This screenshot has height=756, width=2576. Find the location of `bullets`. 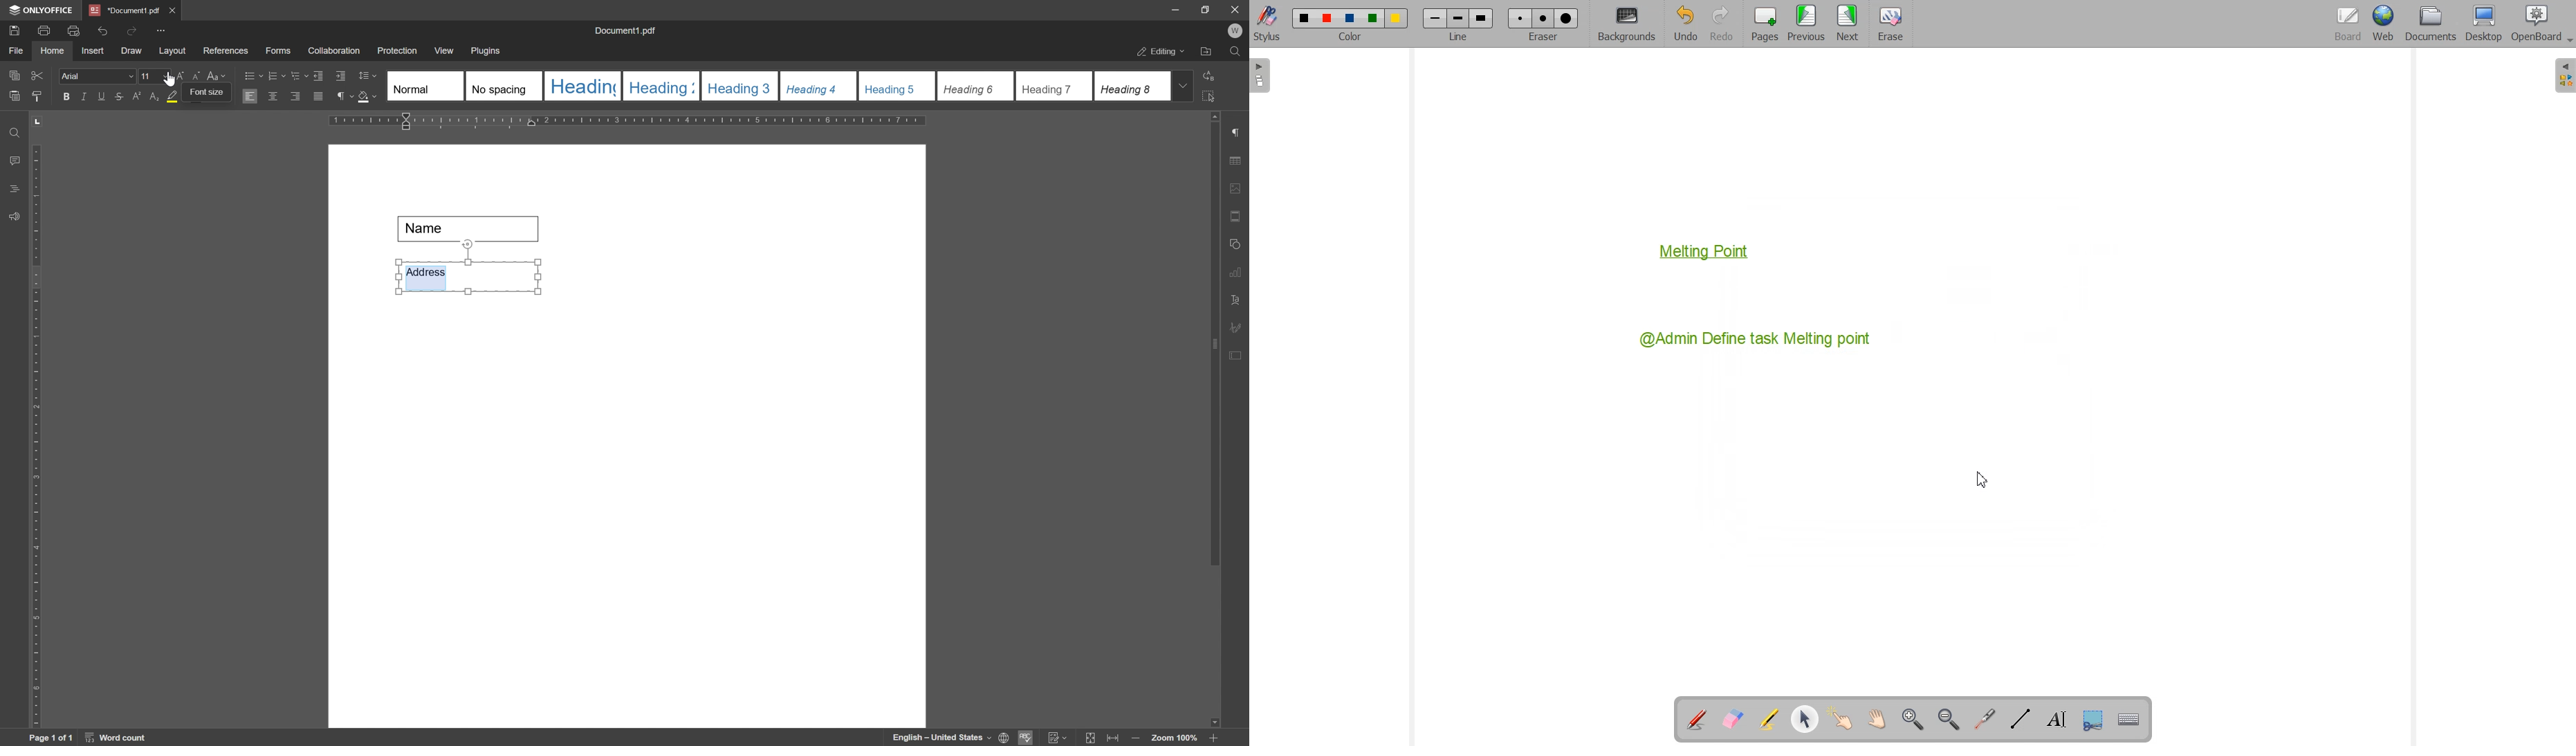

bullets is located at coordinates (251, 75).